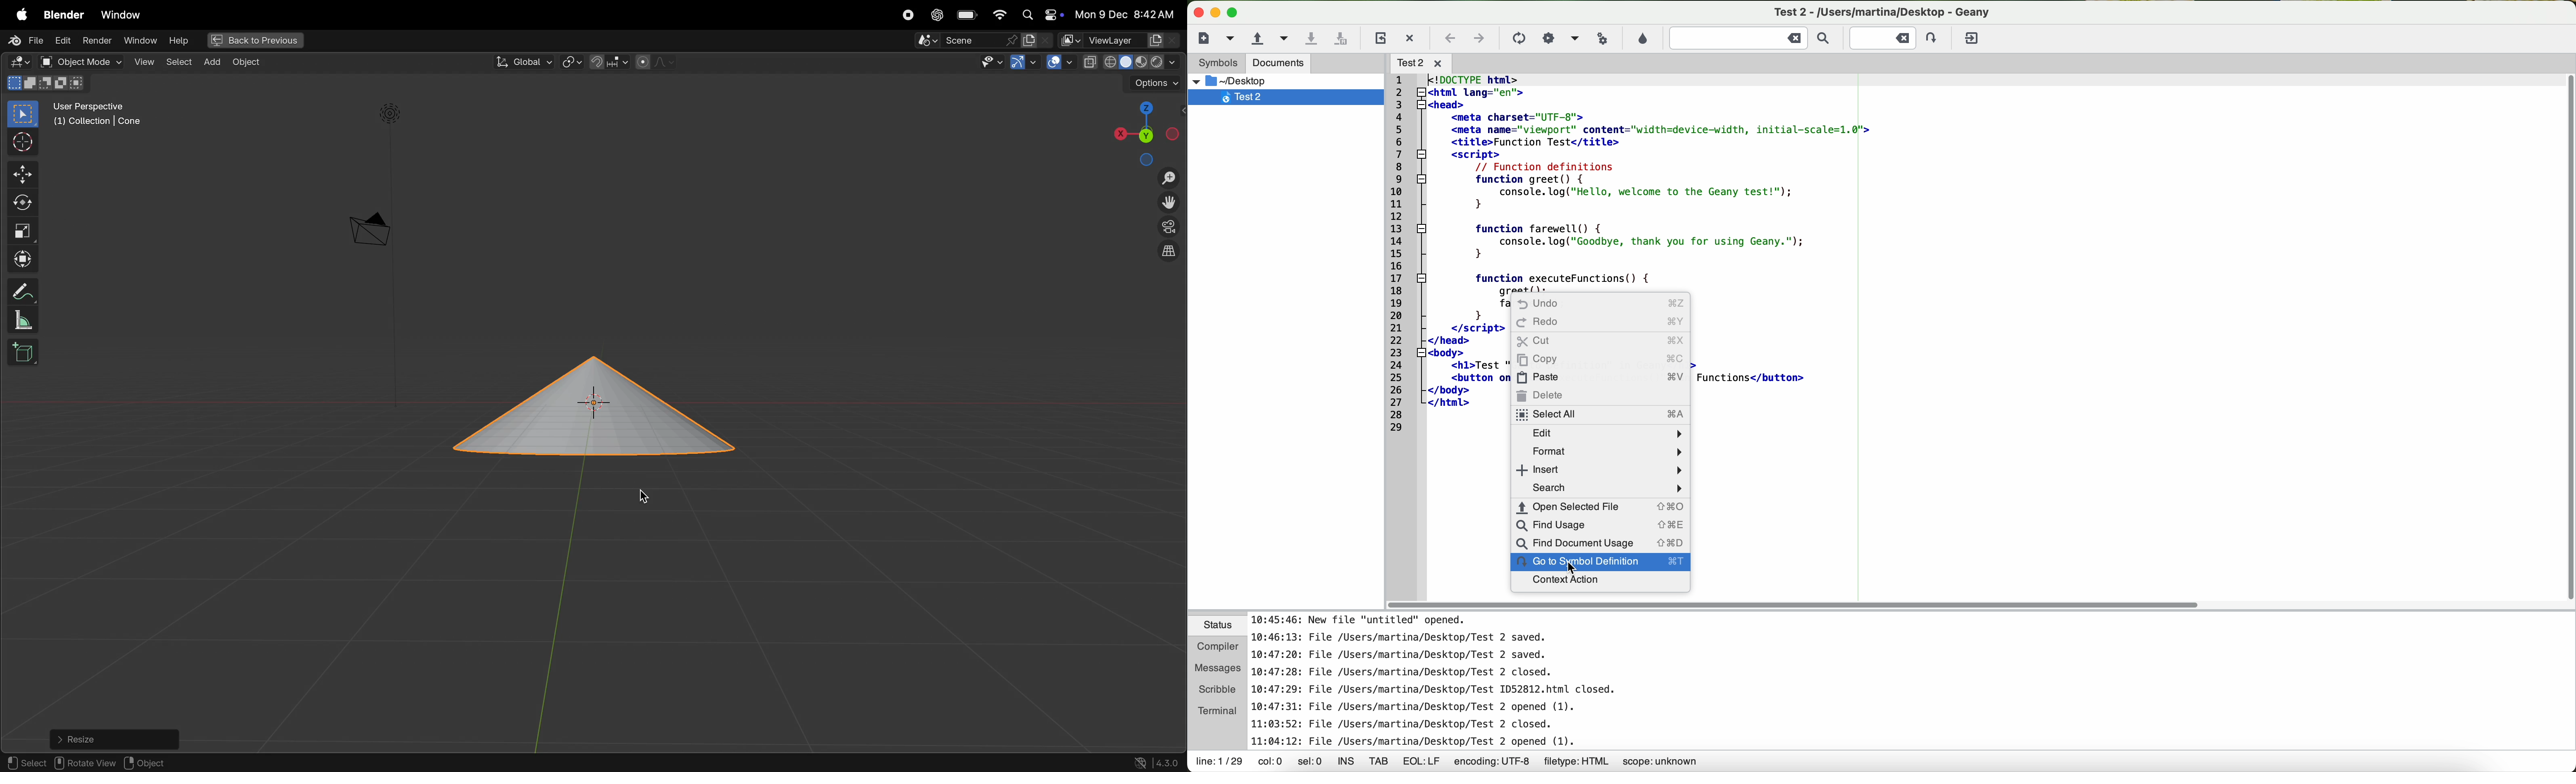 The height and width of the screenshot is (784, 2576). Describe the element at coordinates (1573, 39) in the screenshot. I see `icon` at that location.